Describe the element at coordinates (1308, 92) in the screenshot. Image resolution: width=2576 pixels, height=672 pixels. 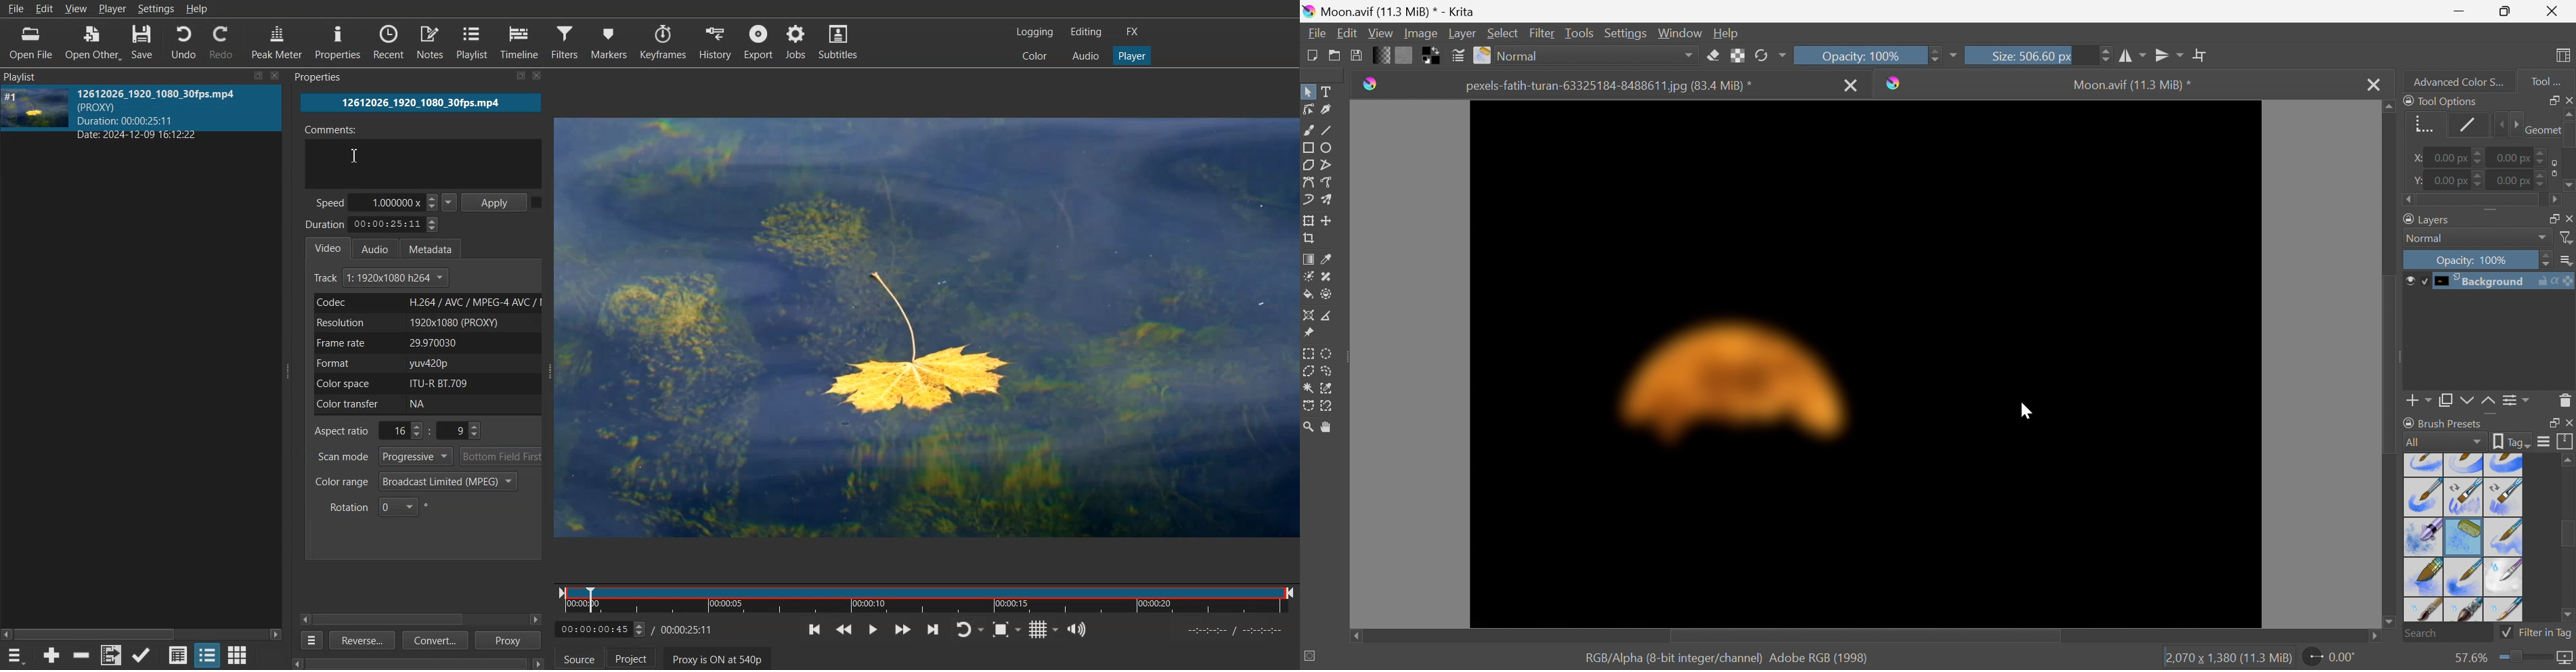
I see `Select shapes tool` at that location.